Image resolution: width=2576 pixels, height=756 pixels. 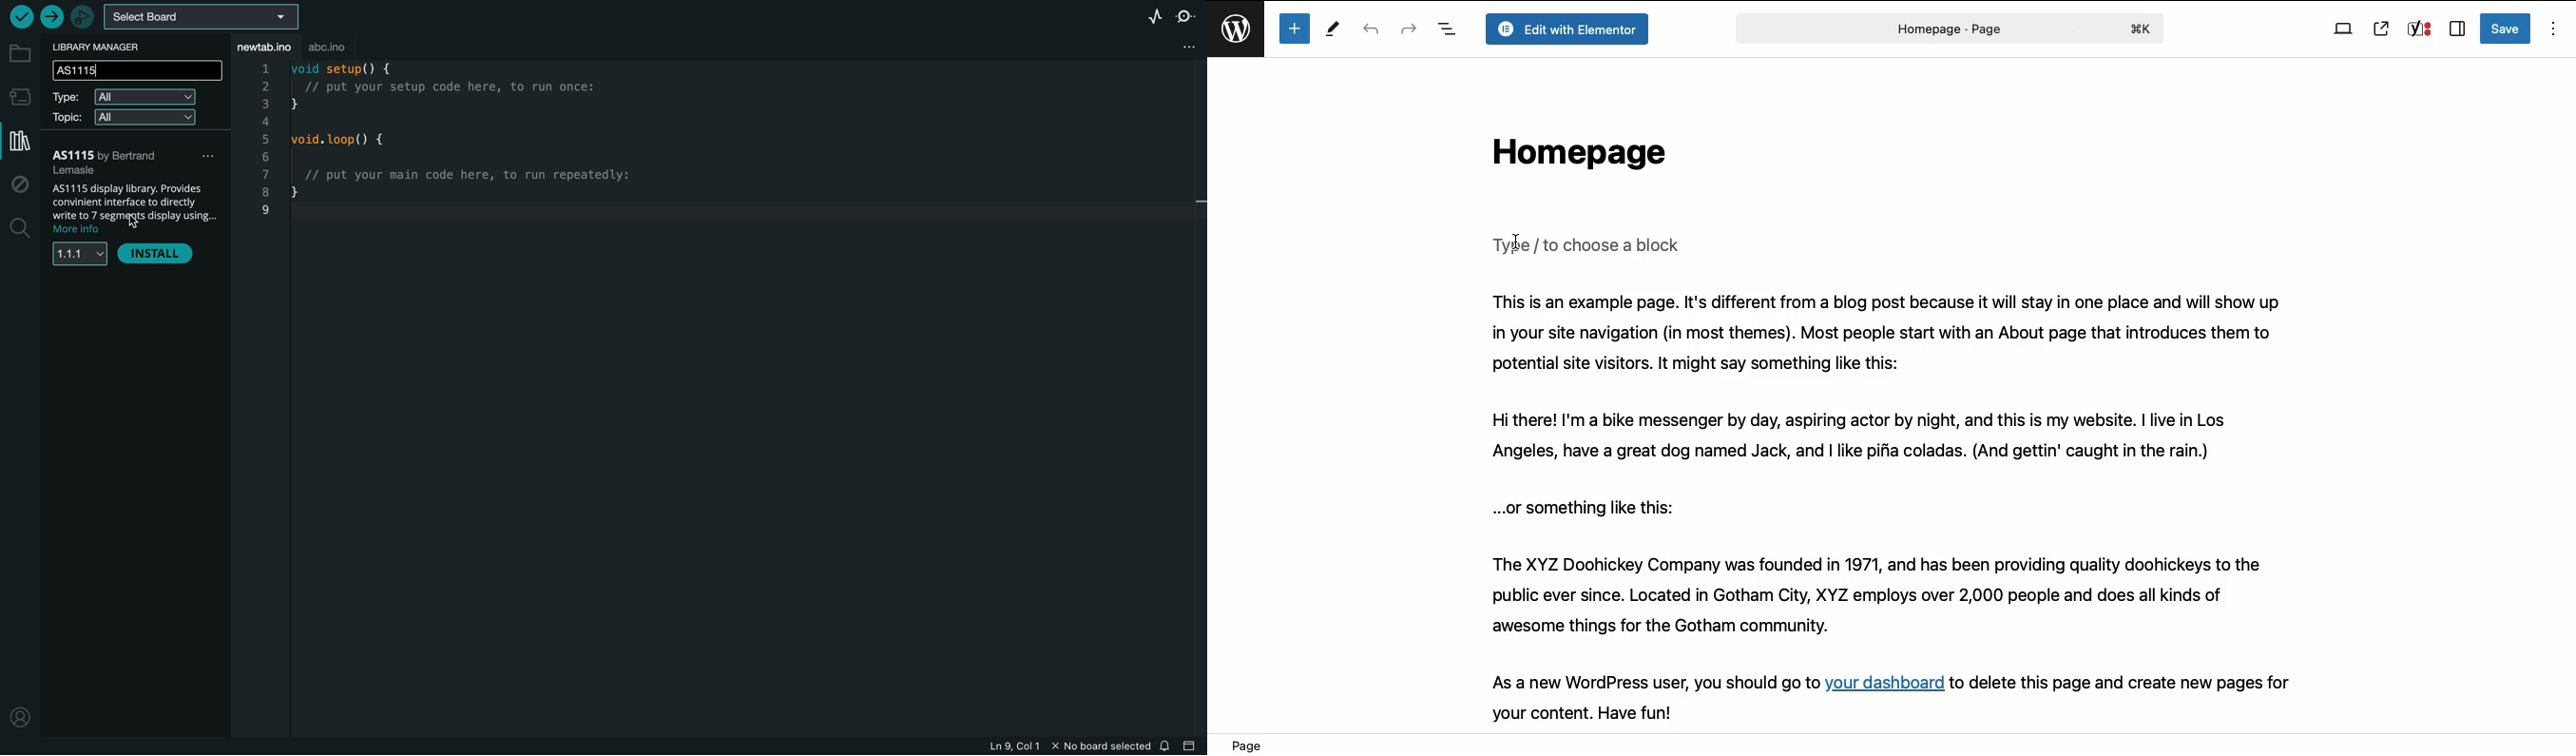 What do you see at coordinates (1899, 596) in the screenshot?
I see `The XYZ Doohickey Company was founded in 1971, and has been providing quality doohickeys to the
public ever since. Located in Gotham City, XYZ employs over 2,000 people and does all kinds of
awesome things for the Gotham community.` at bounding box center [1899, 596].